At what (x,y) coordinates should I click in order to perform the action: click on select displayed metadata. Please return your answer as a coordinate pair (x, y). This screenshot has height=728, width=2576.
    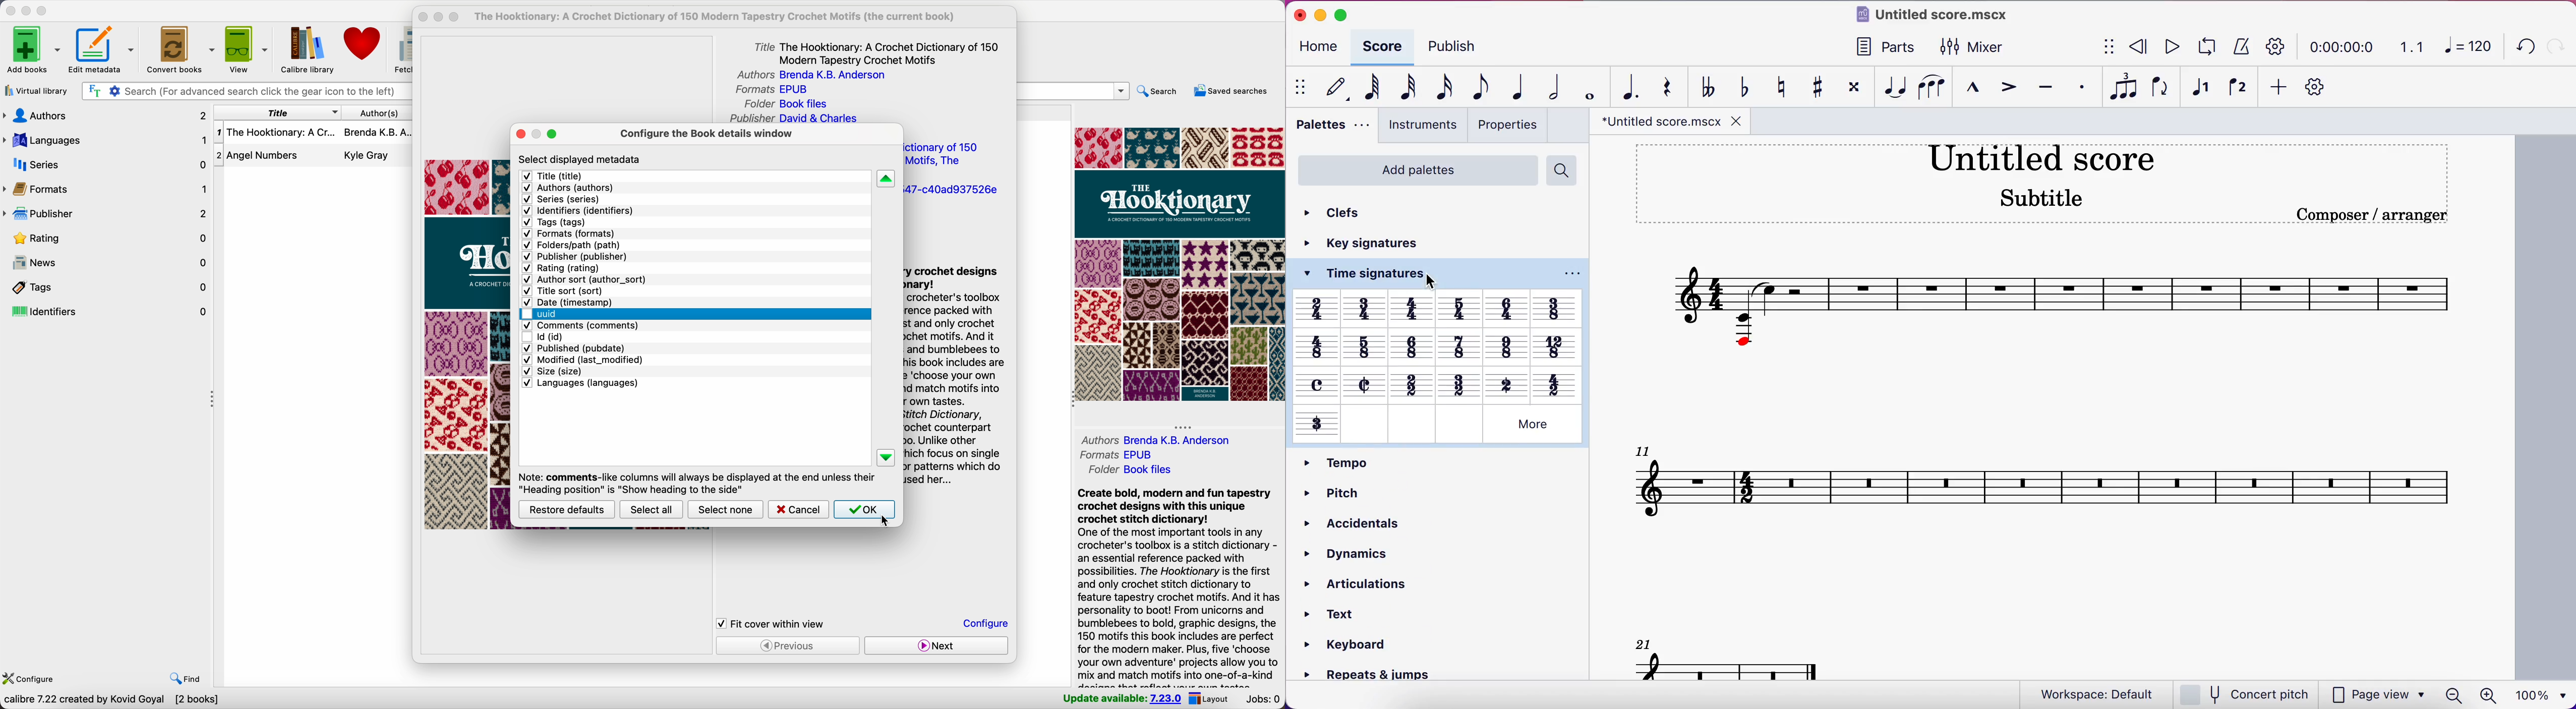
    Looking at the image, I should click on (581, 159).